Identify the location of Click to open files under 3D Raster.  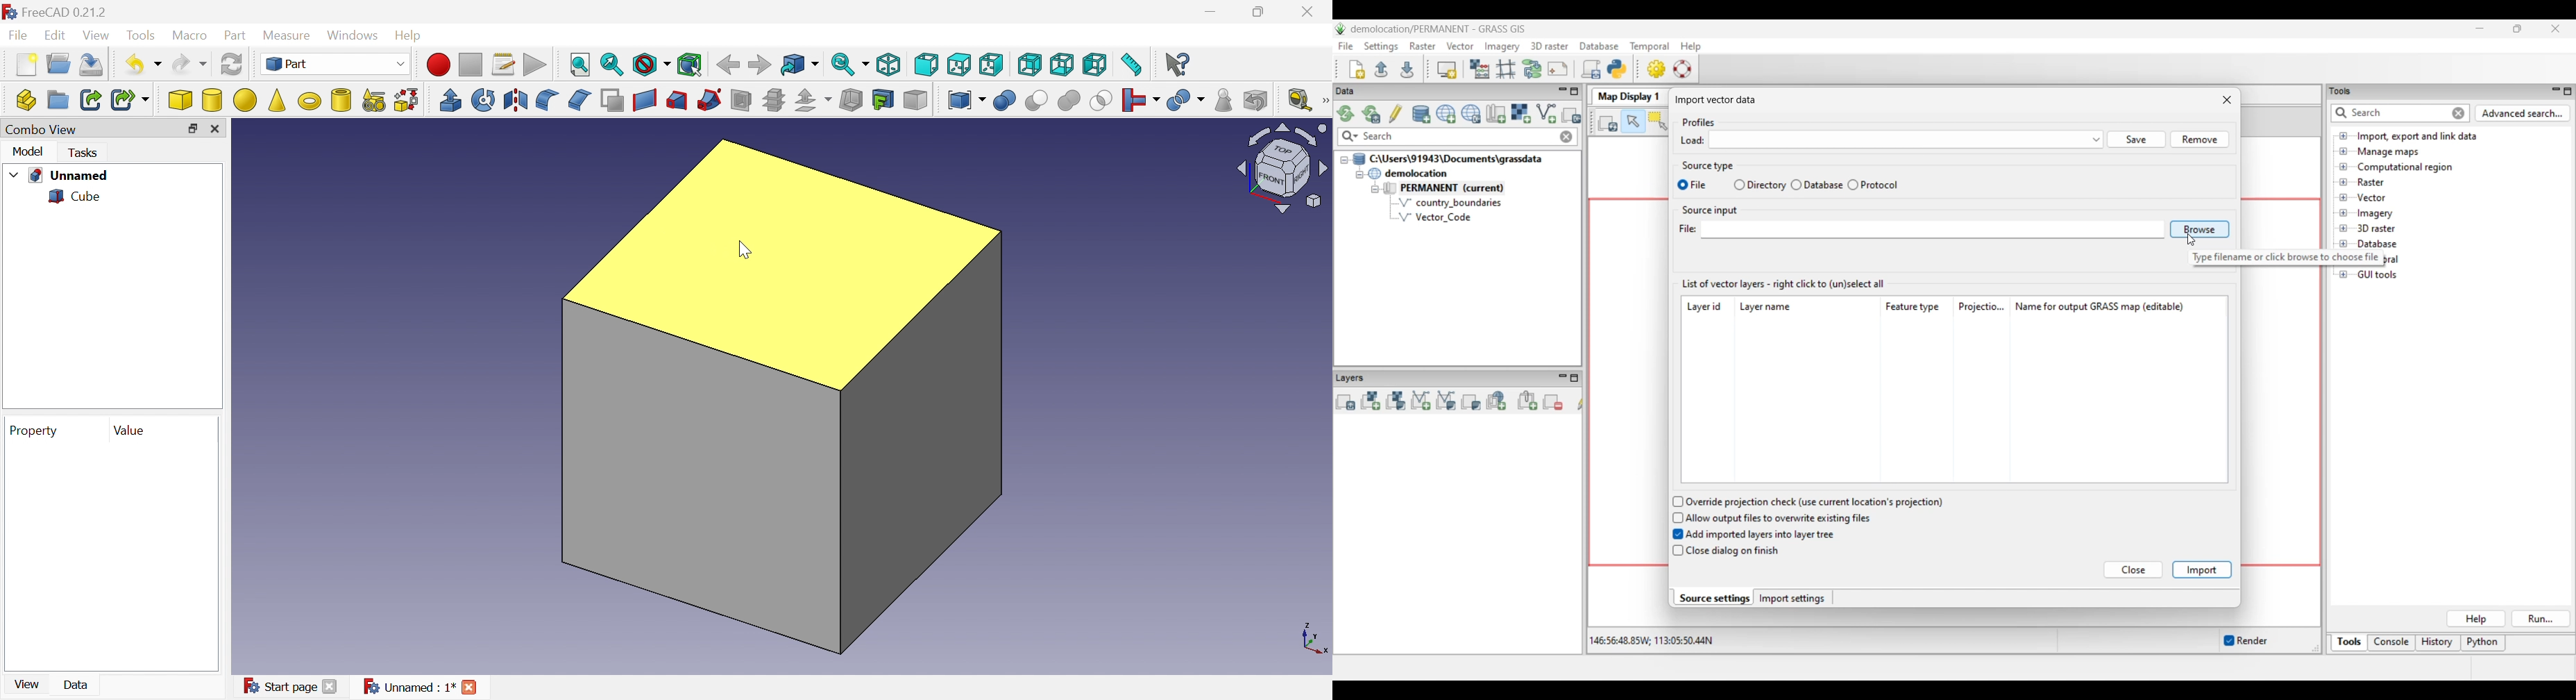
(2343, 228).